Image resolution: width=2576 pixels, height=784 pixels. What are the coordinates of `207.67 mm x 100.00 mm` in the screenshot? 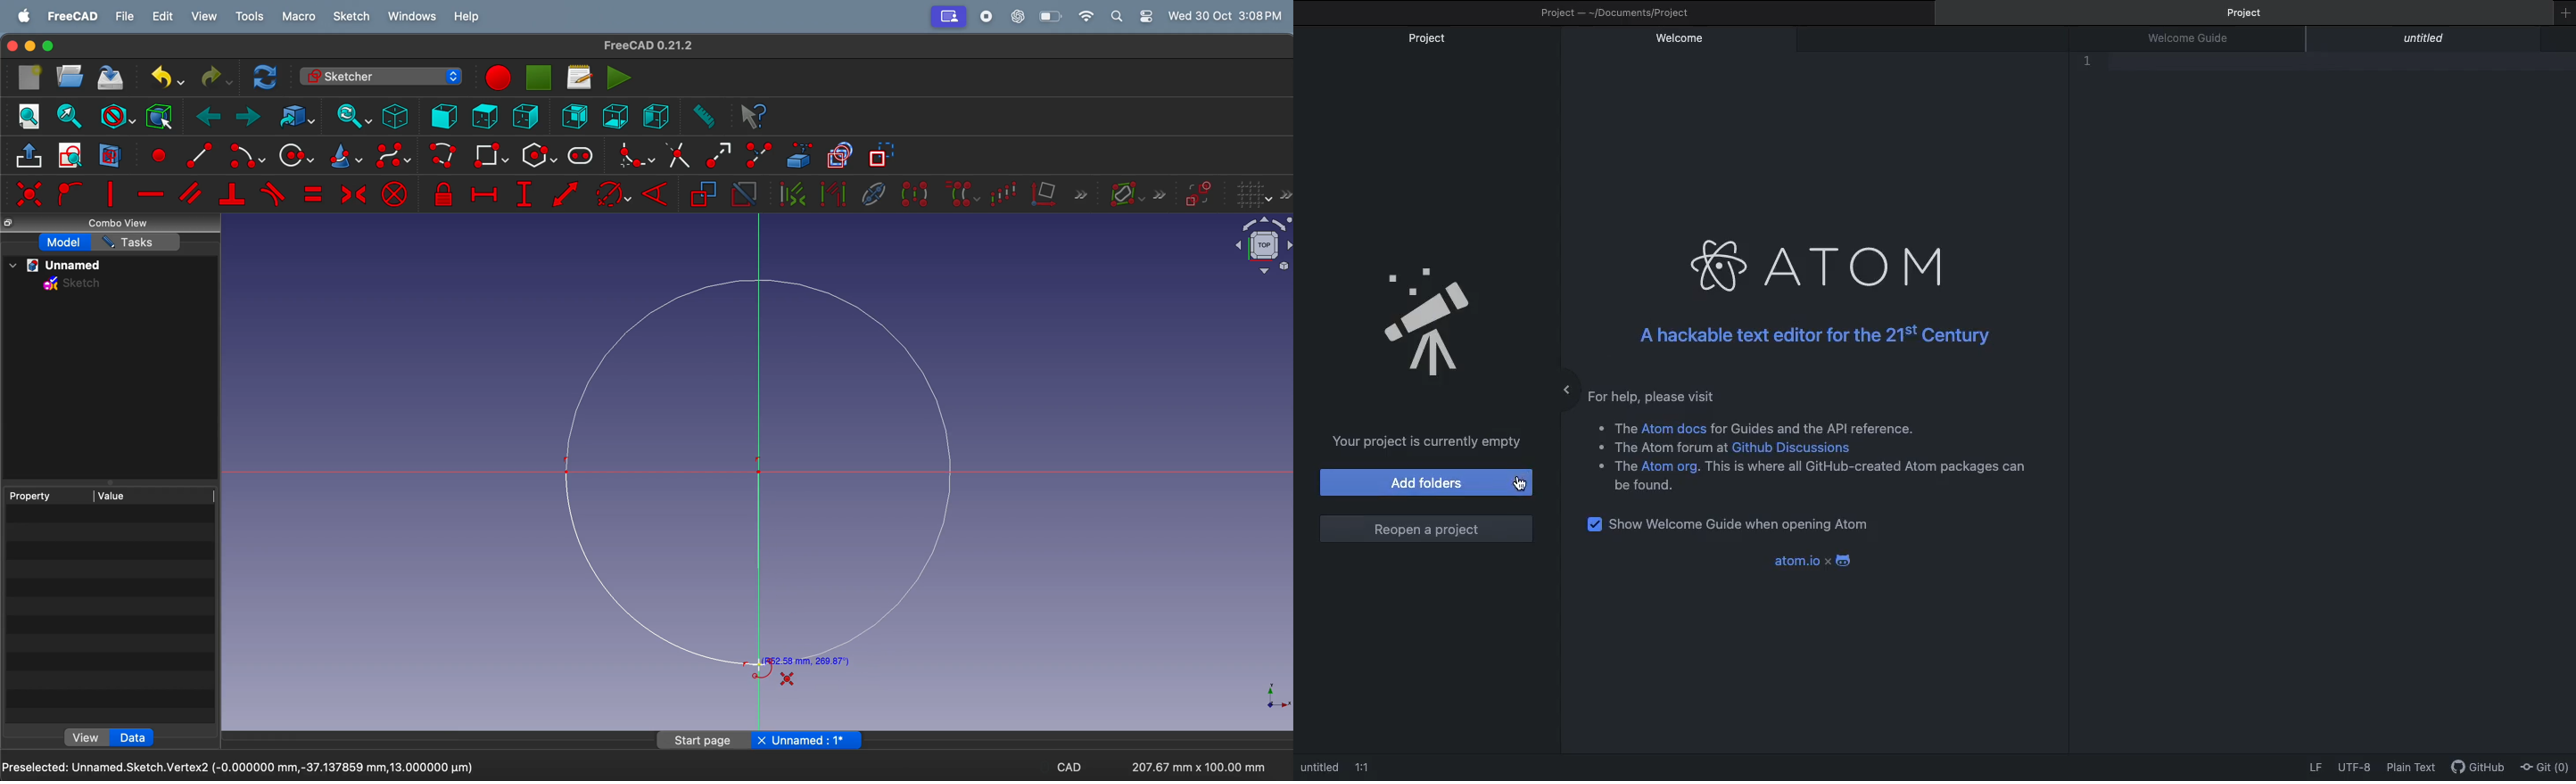 It's located at (1197, 767).